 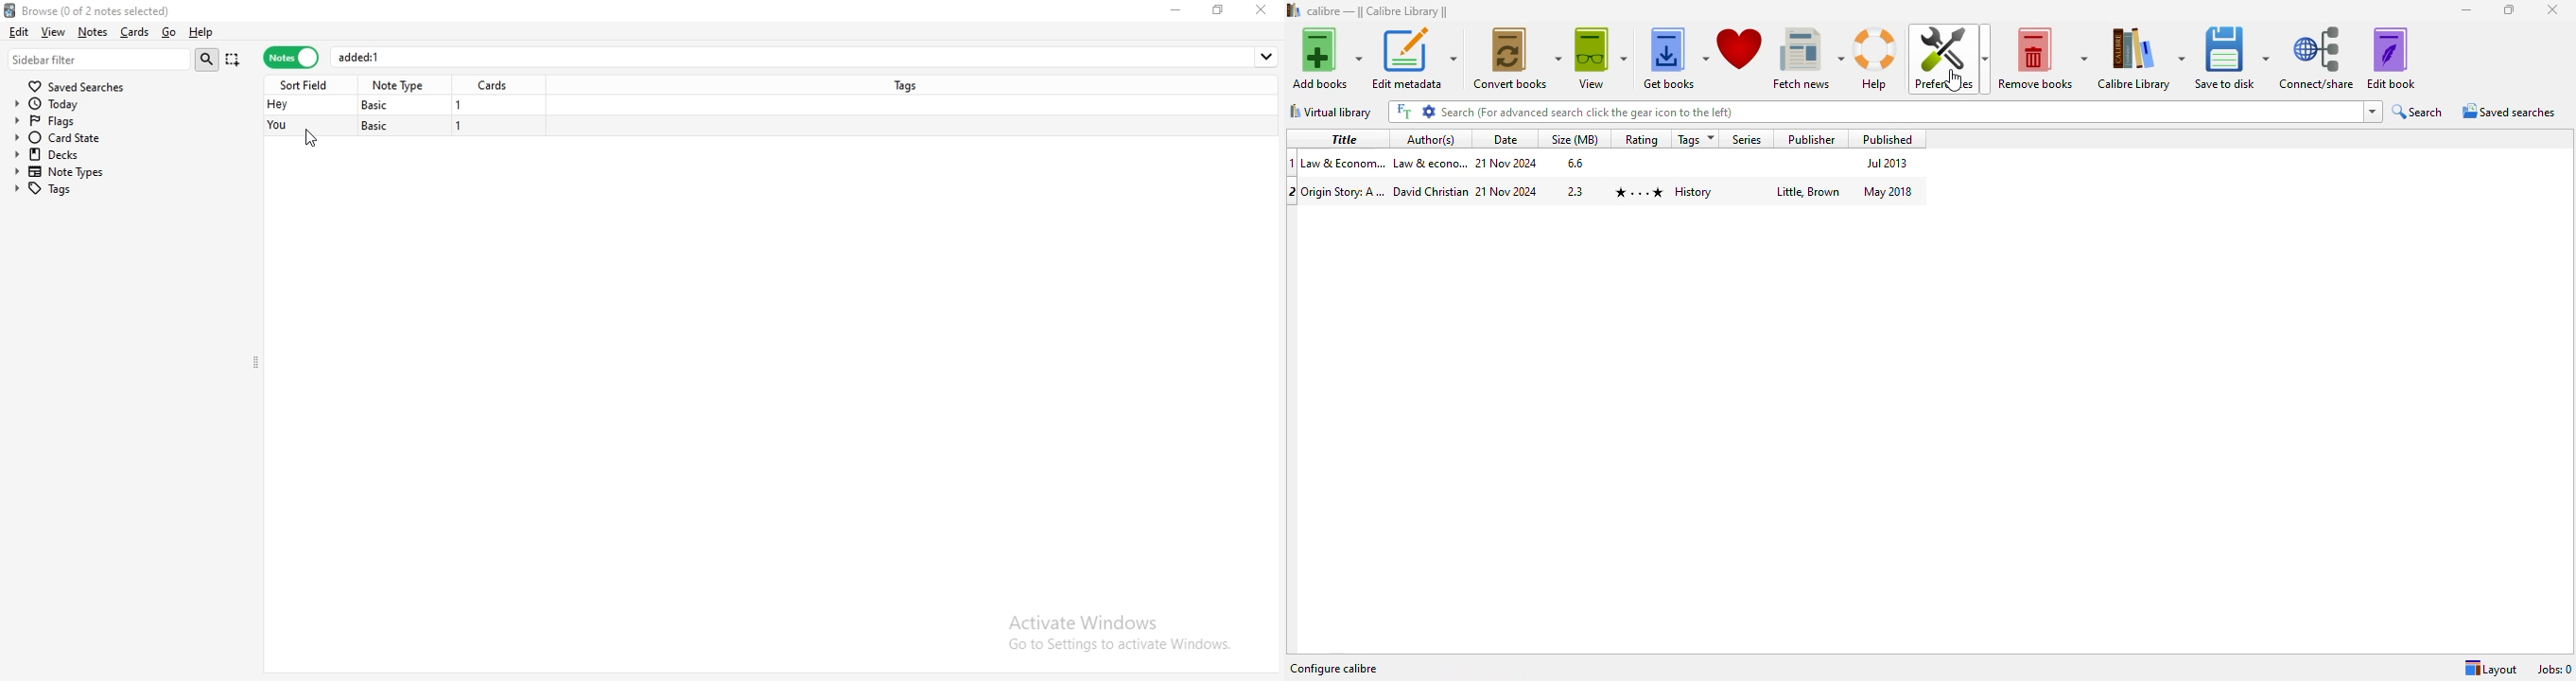 I want to click on note types, so click(x=64, y=172).